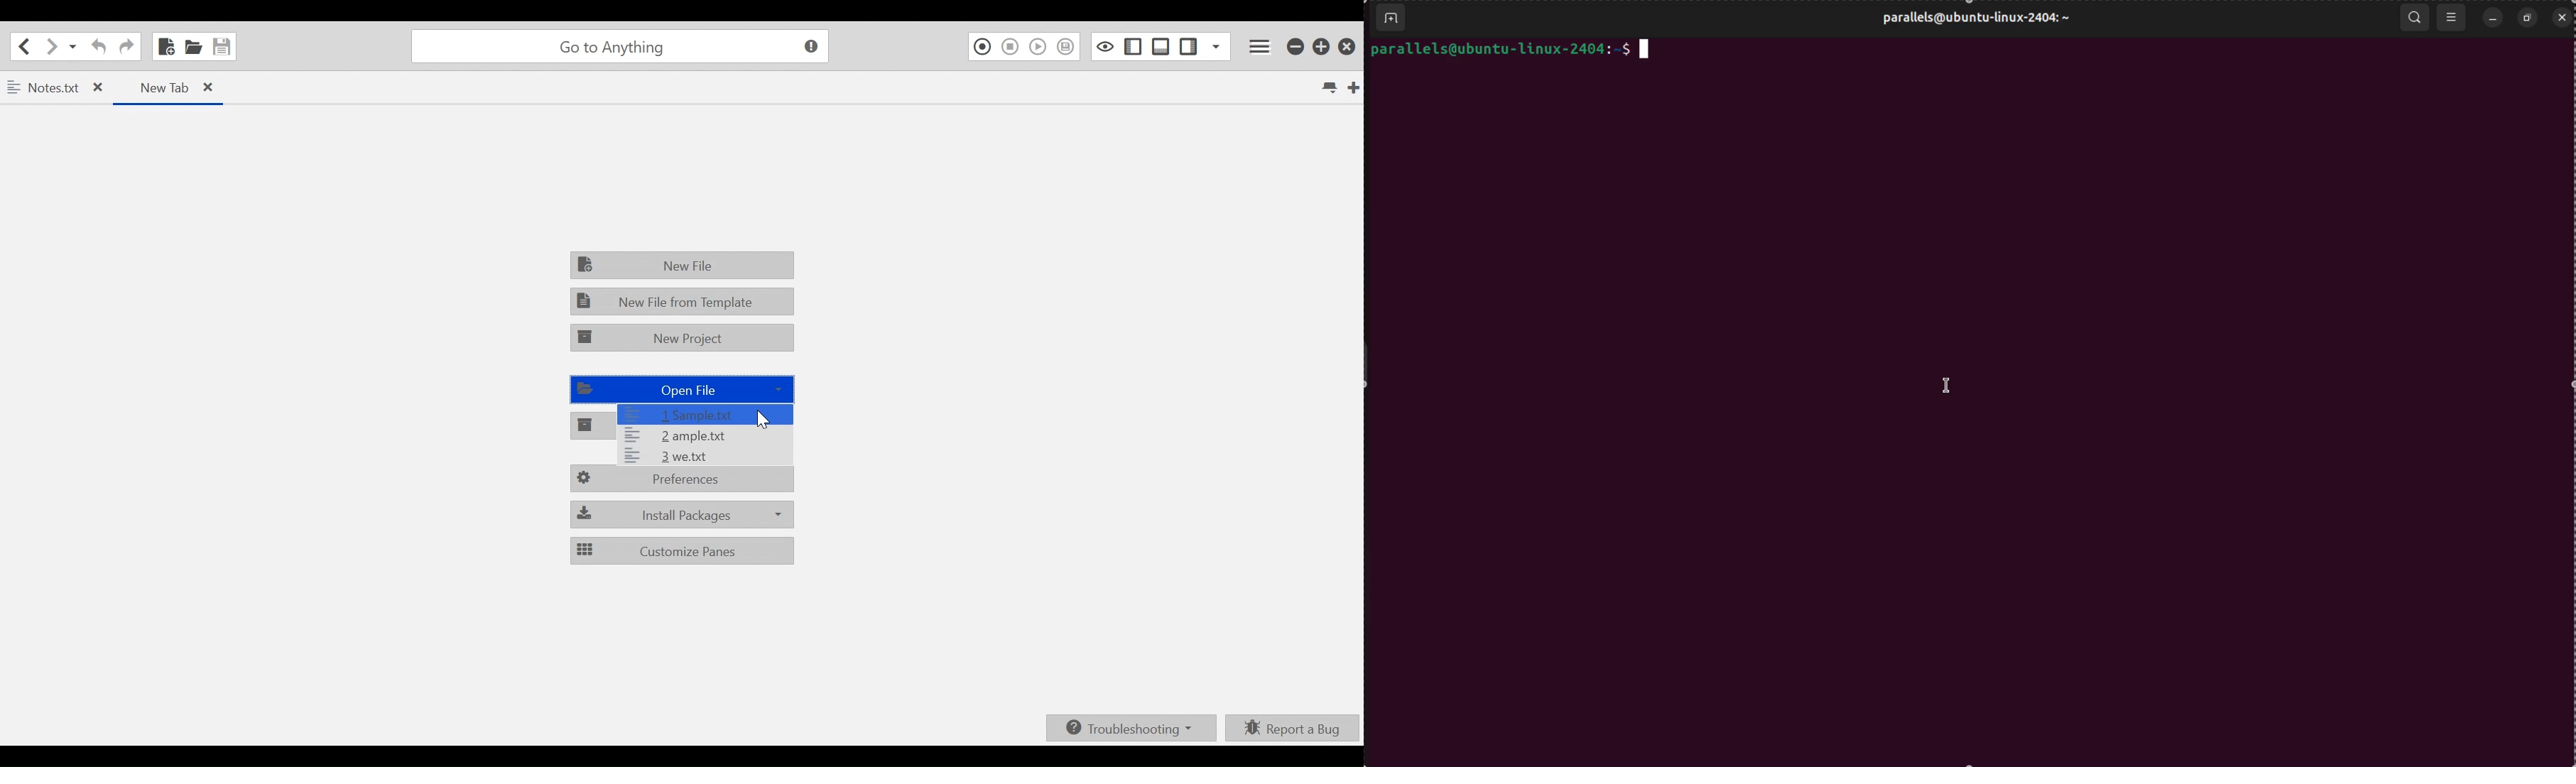 Image resolution: width=2576 pixels, height=784 pixels. Describe the element at coordinates (1162, 46) in the screenshot. I see `Show/Hide Bottom Pane` at that location.